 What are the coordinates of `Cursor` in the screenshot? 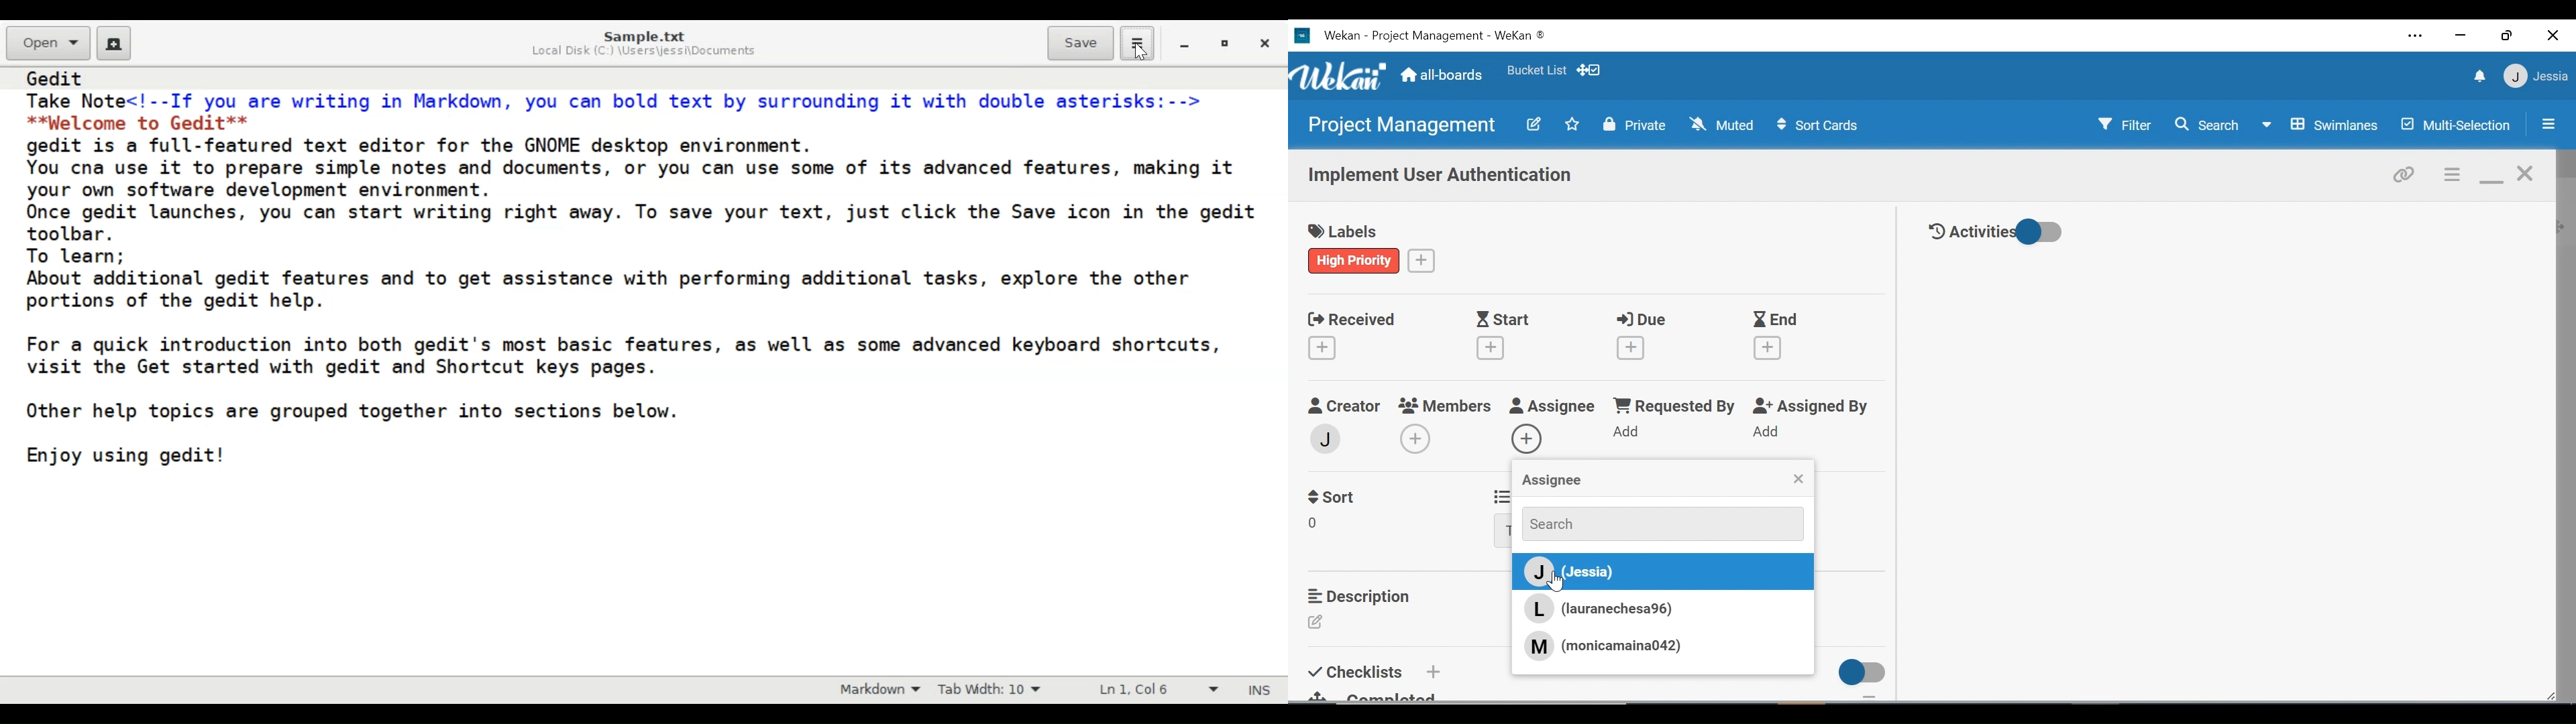 It's located at (1561, 583).